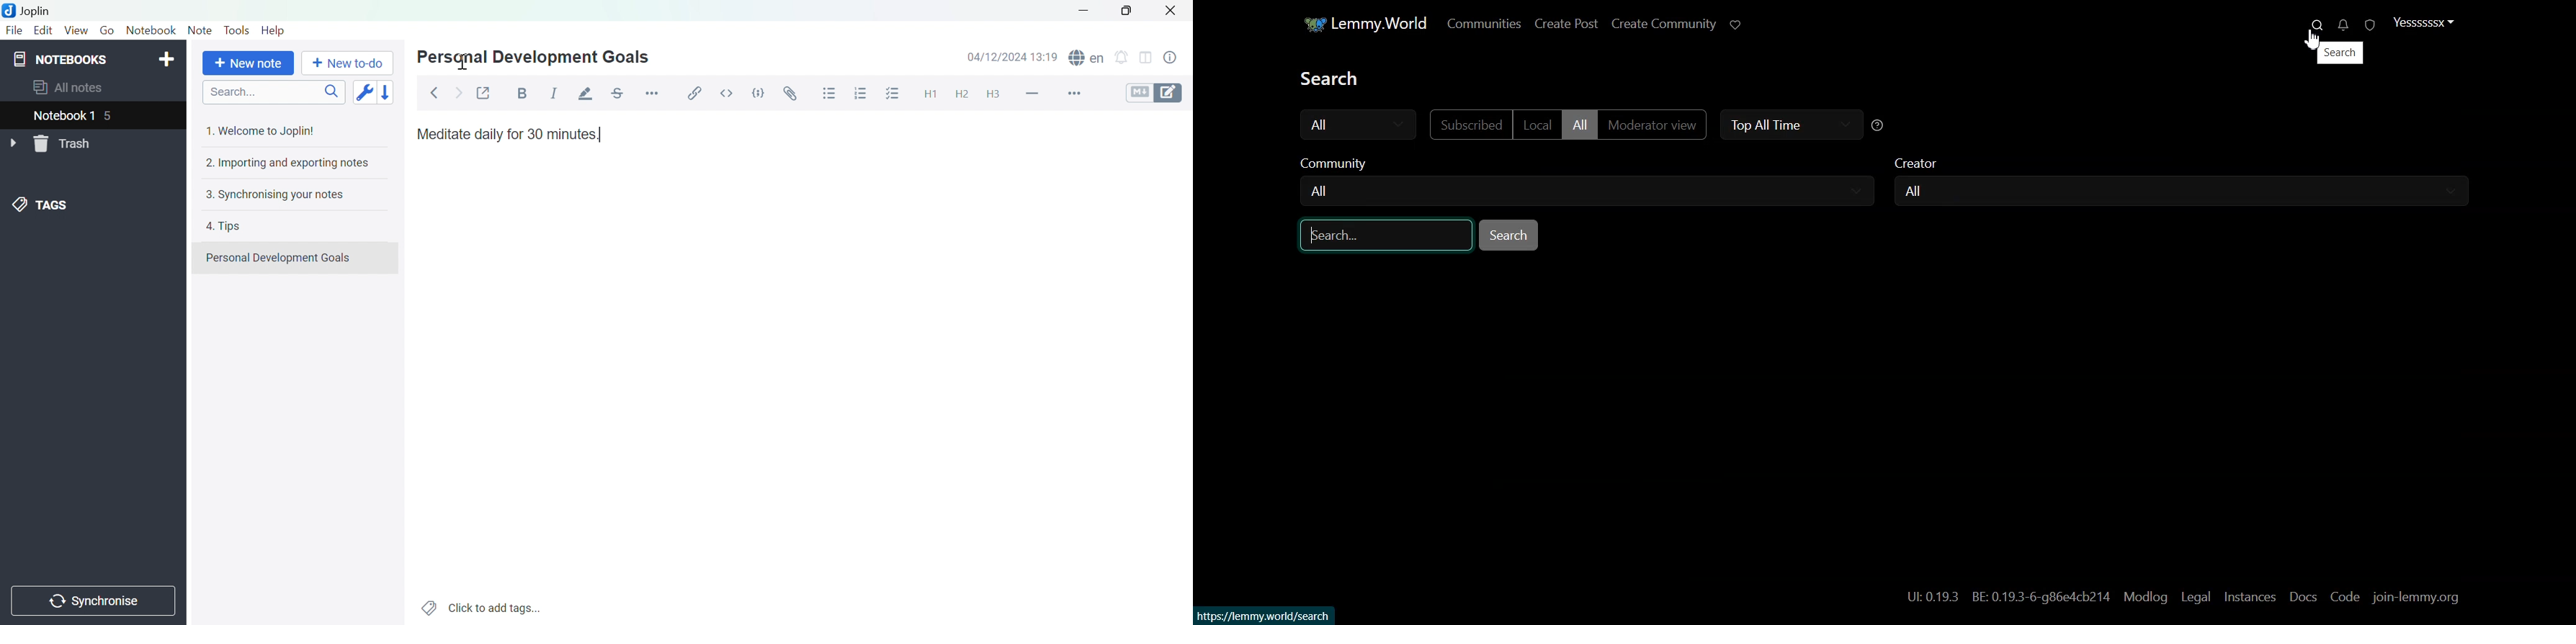 The image size is (2576, 644). I want to click on Toggle sort order field, so click(363, 91).